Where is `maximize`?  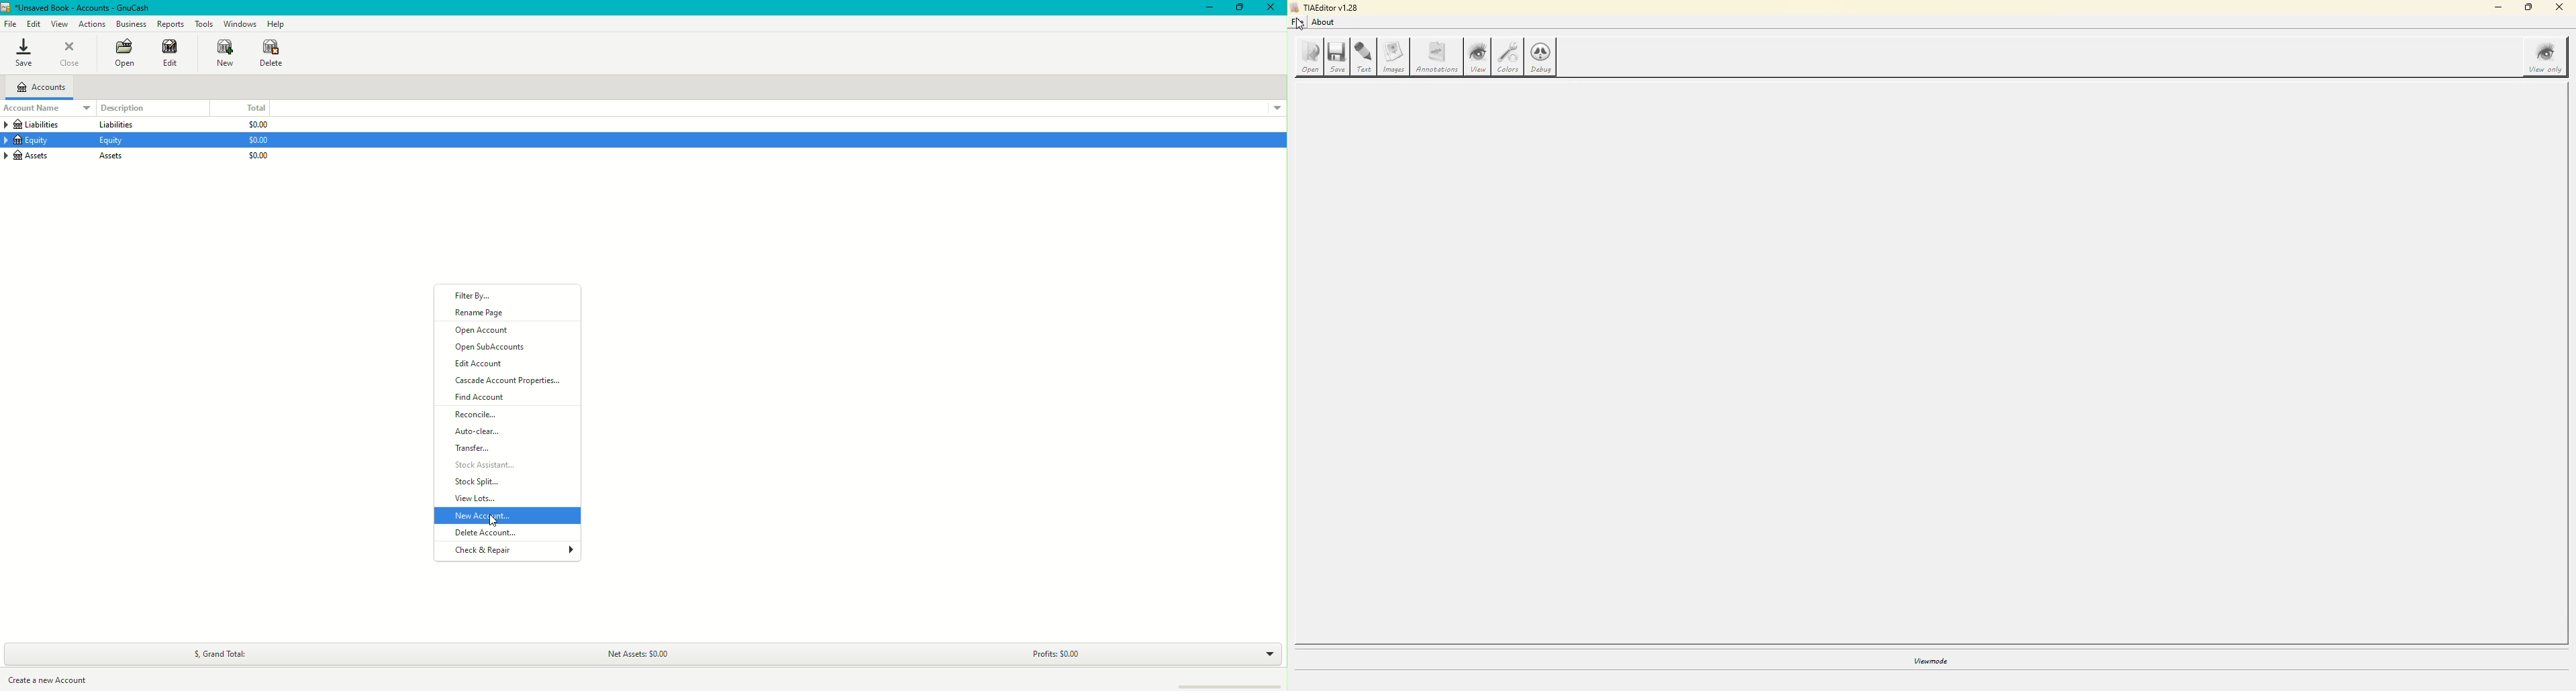
maximize is located at coordinates (2528, 8).